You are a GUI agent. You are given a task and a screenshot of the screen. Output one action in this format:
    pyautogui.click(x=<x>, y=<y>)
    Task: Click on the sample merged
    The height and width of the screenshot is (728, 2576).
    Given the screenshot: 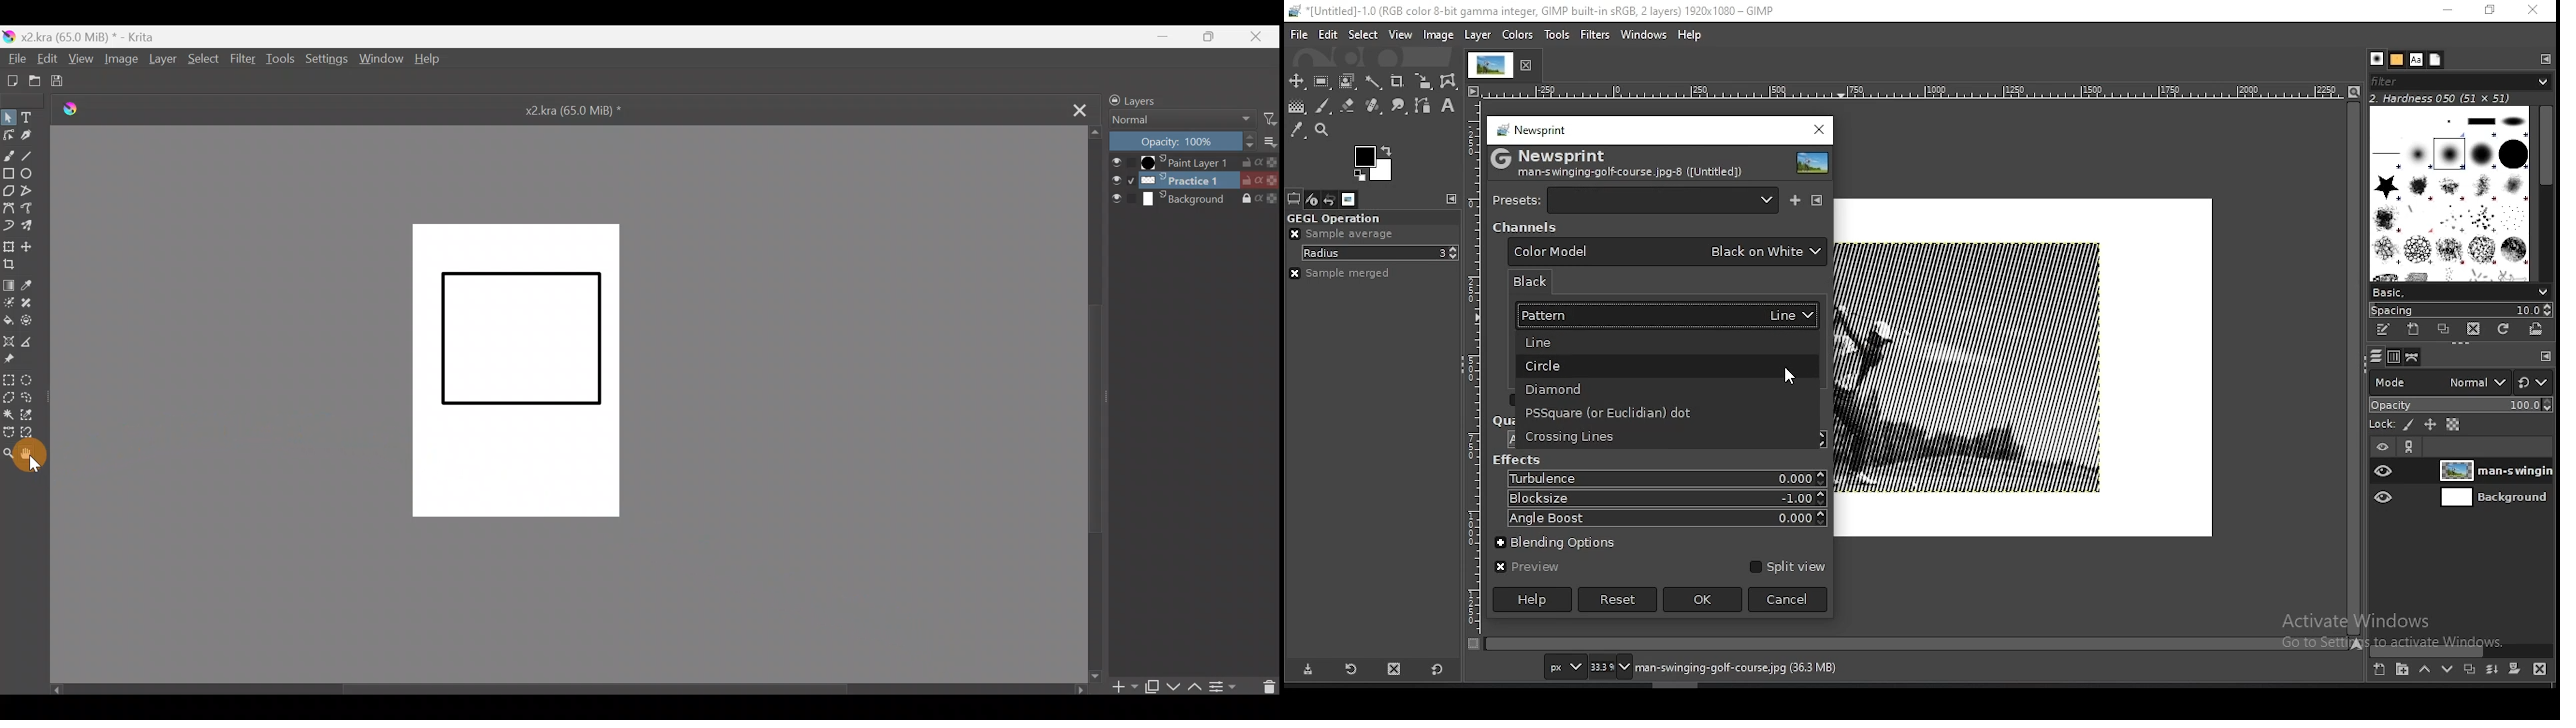 What is the action you would take?
    pyautogui.click(x=1359, y=275)
    